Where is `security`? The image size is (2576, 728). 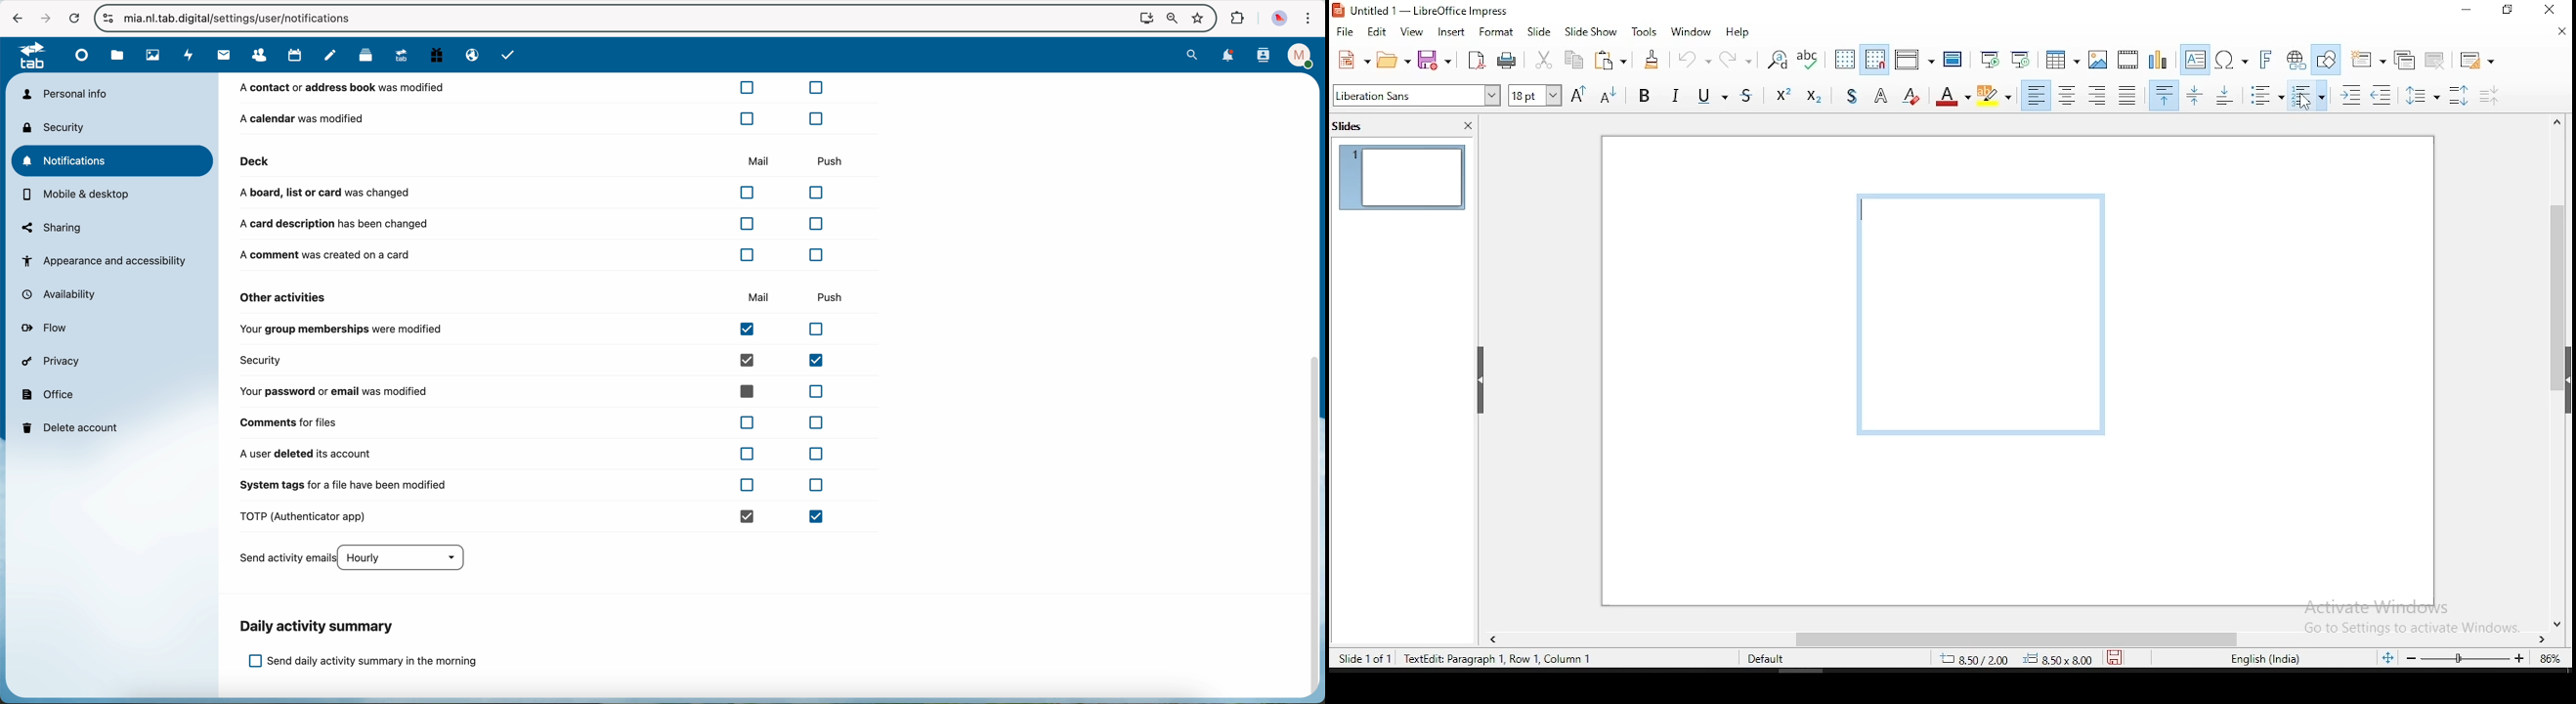 security is located at coordinates (57, 127).